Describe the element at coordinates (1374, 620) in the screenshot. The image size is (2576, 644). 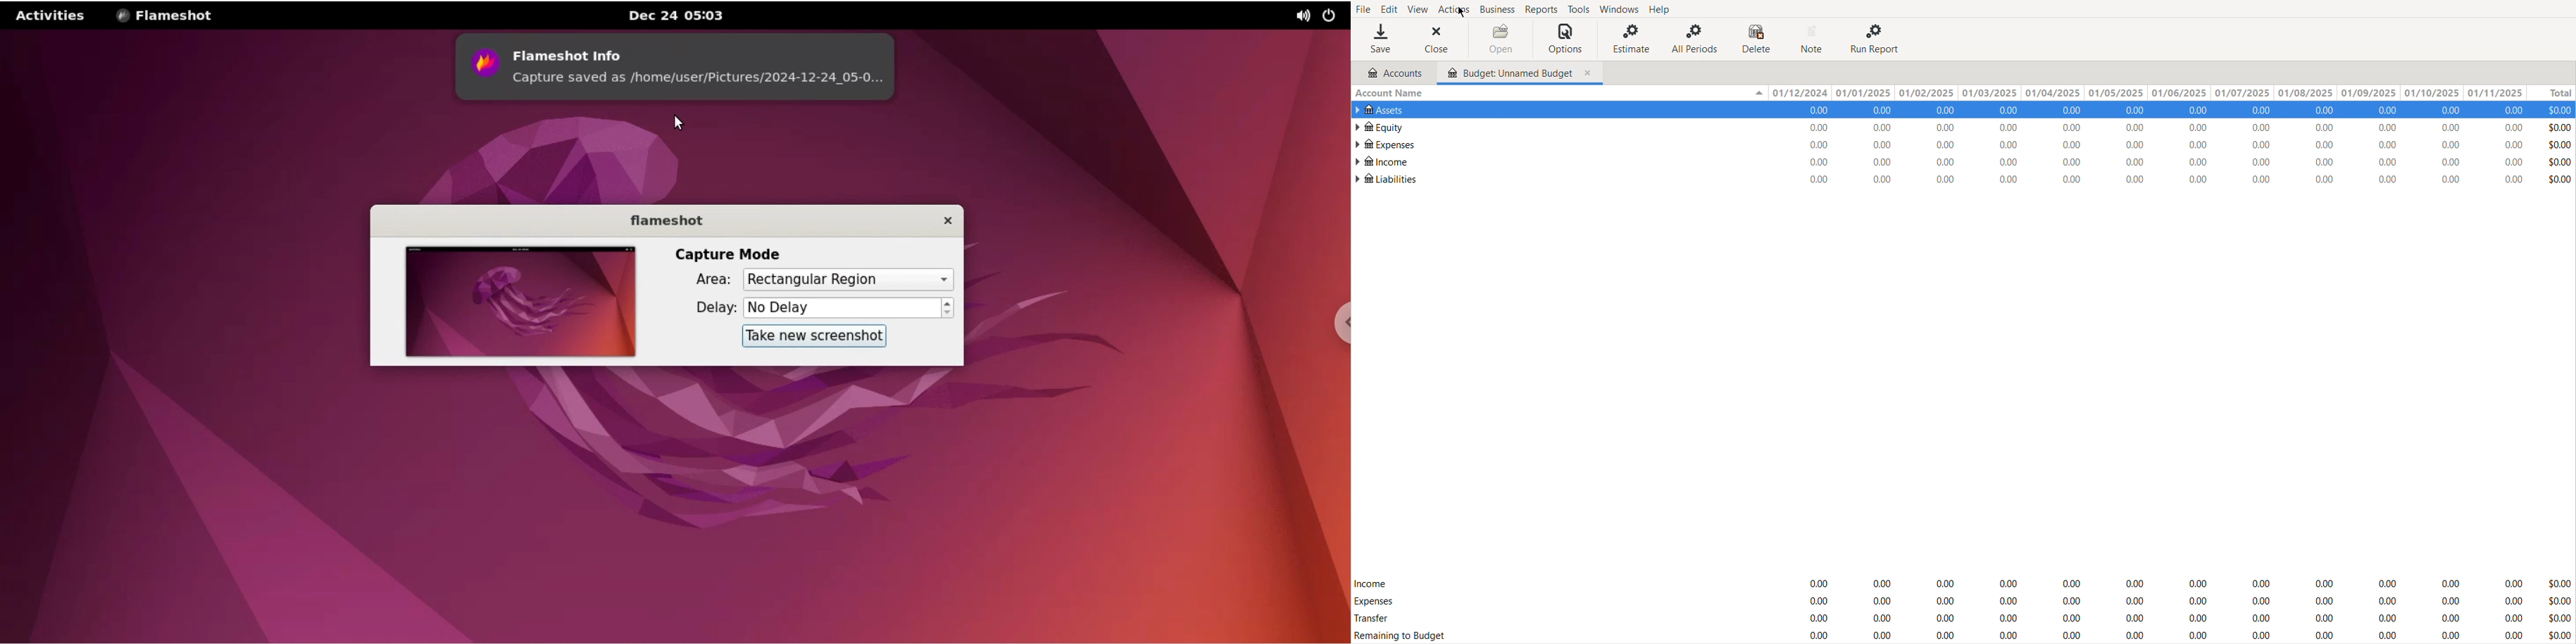
I see `Transfer` at that location.